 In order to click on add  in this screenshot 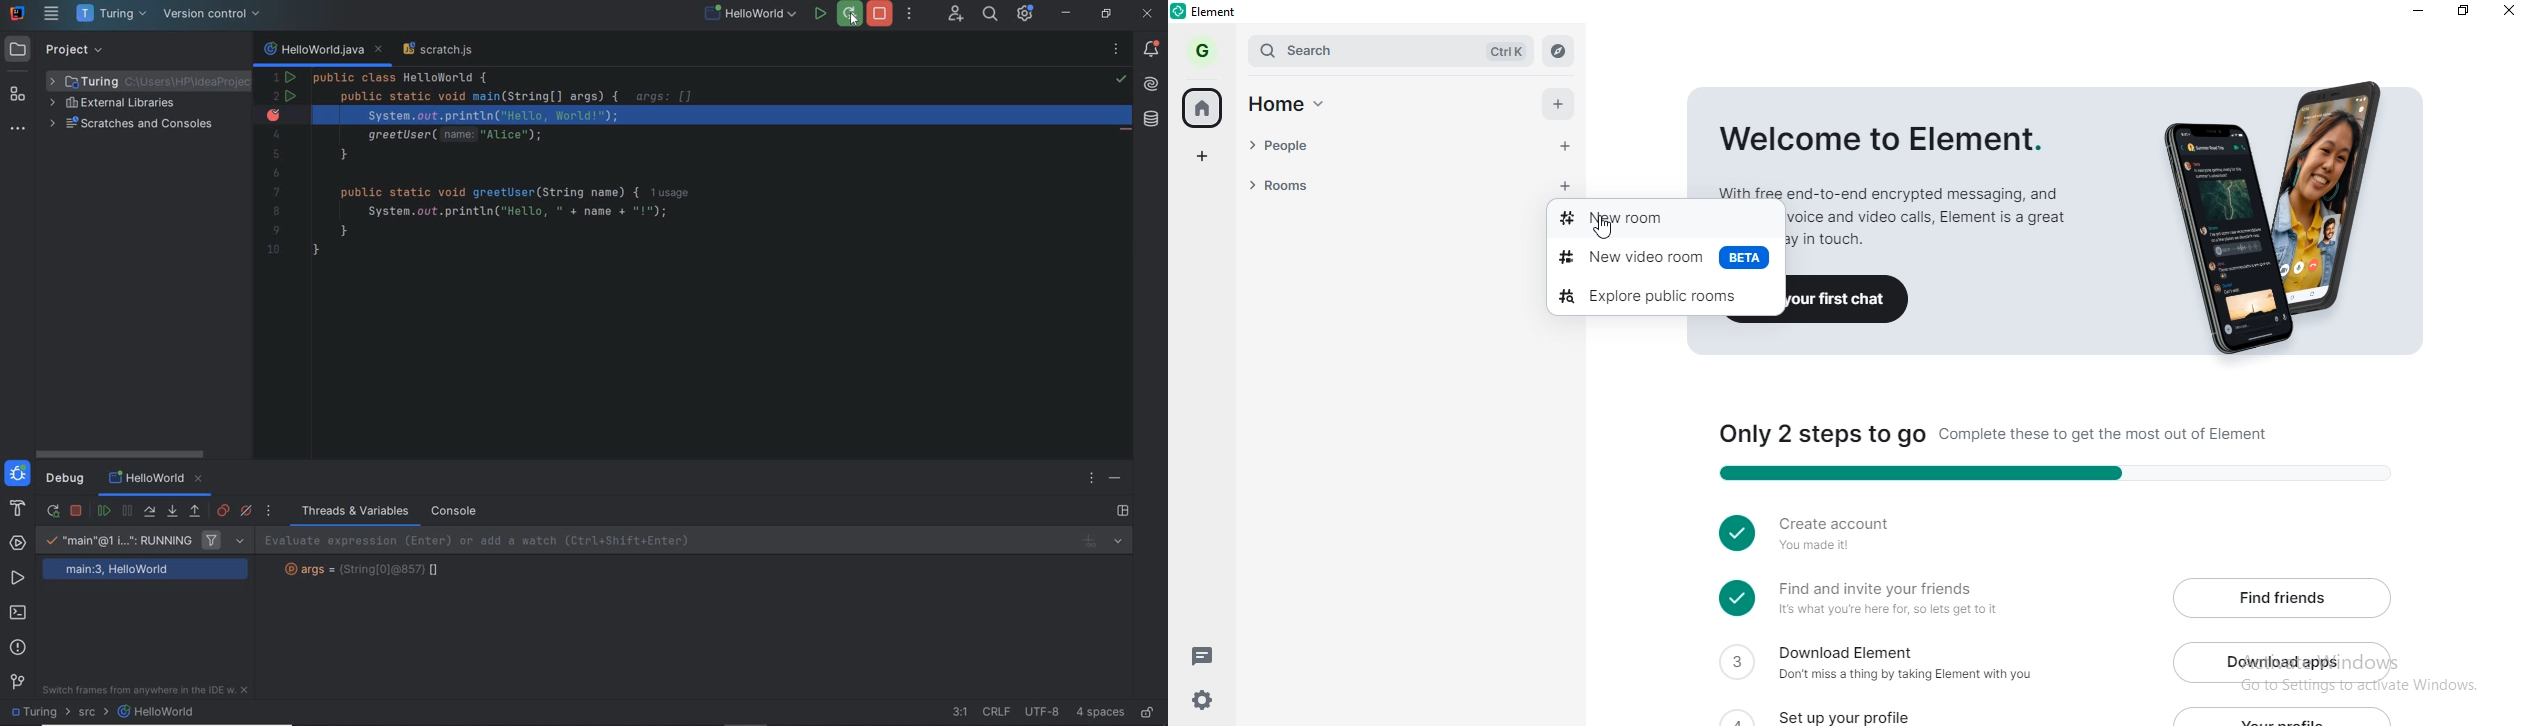, I will do `click(1562, 105)`.